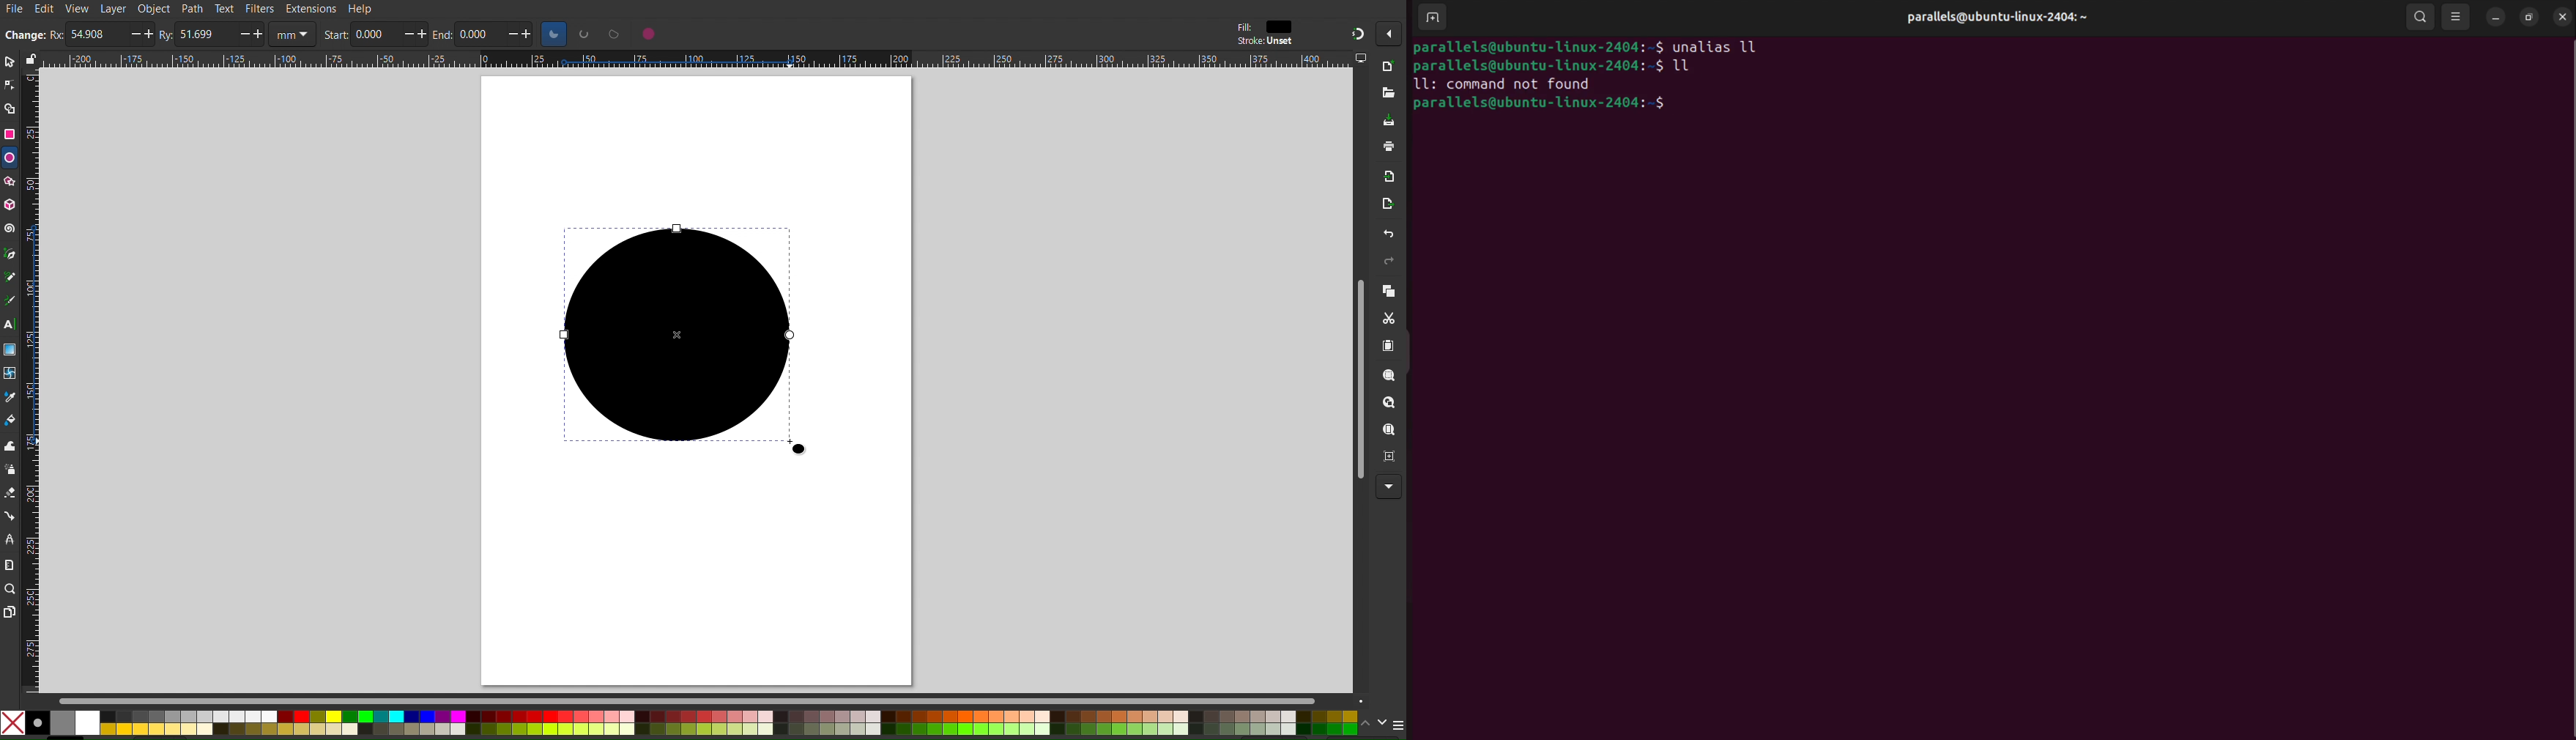 The image size is (2576, 756). Describe the element at coordinates (10, 204) in the screenshot. I see `3D Box Tool` at that location.